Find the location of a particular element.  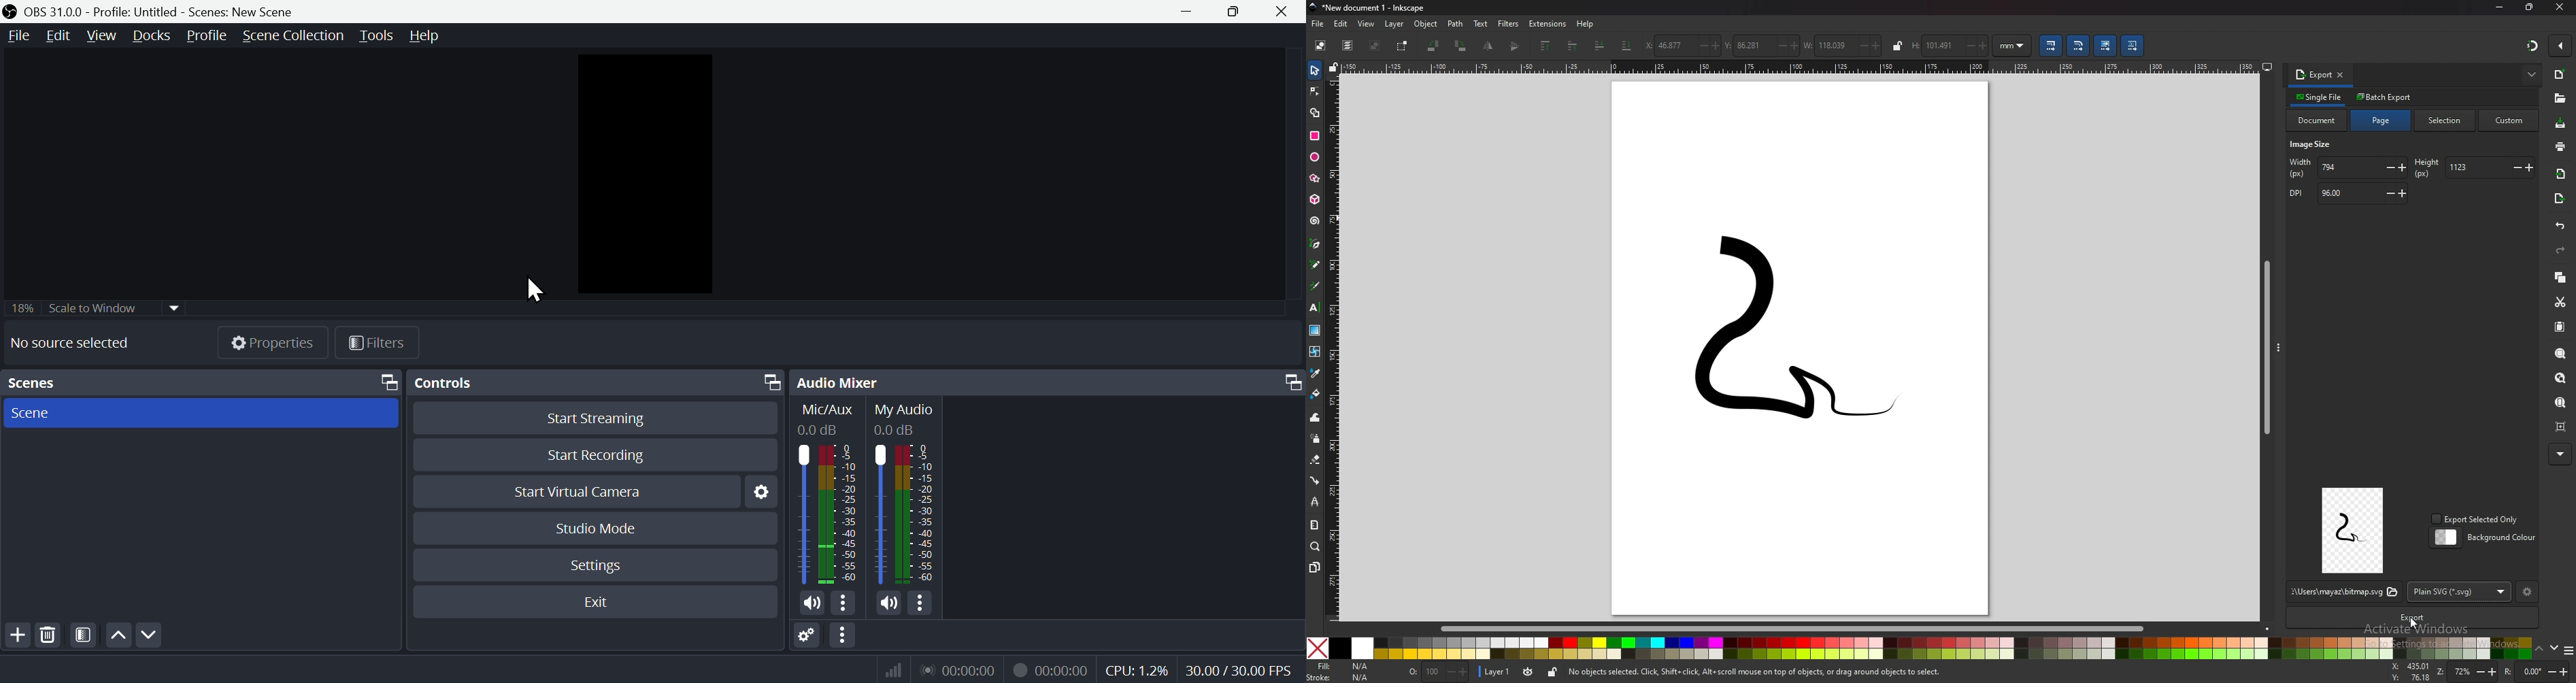

signals is located at coordinates (888, 670).